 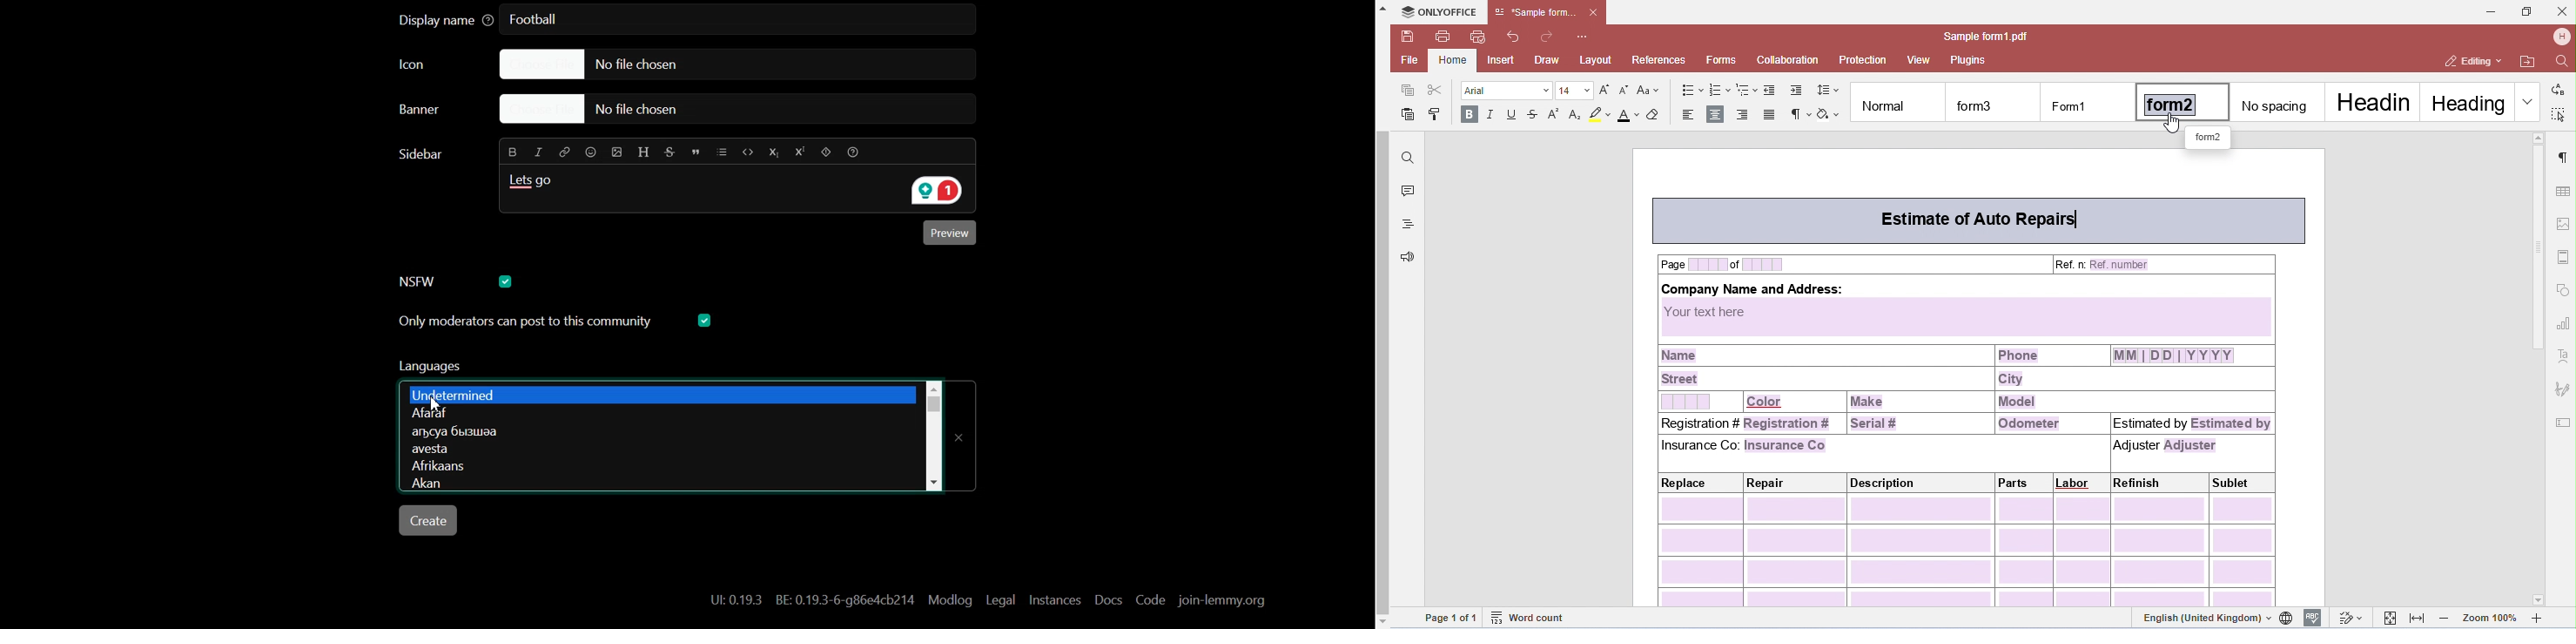 What do you see at coordinates (446, 21) in the screenshot?
I see `Display name` at bounding box center [446, 21].